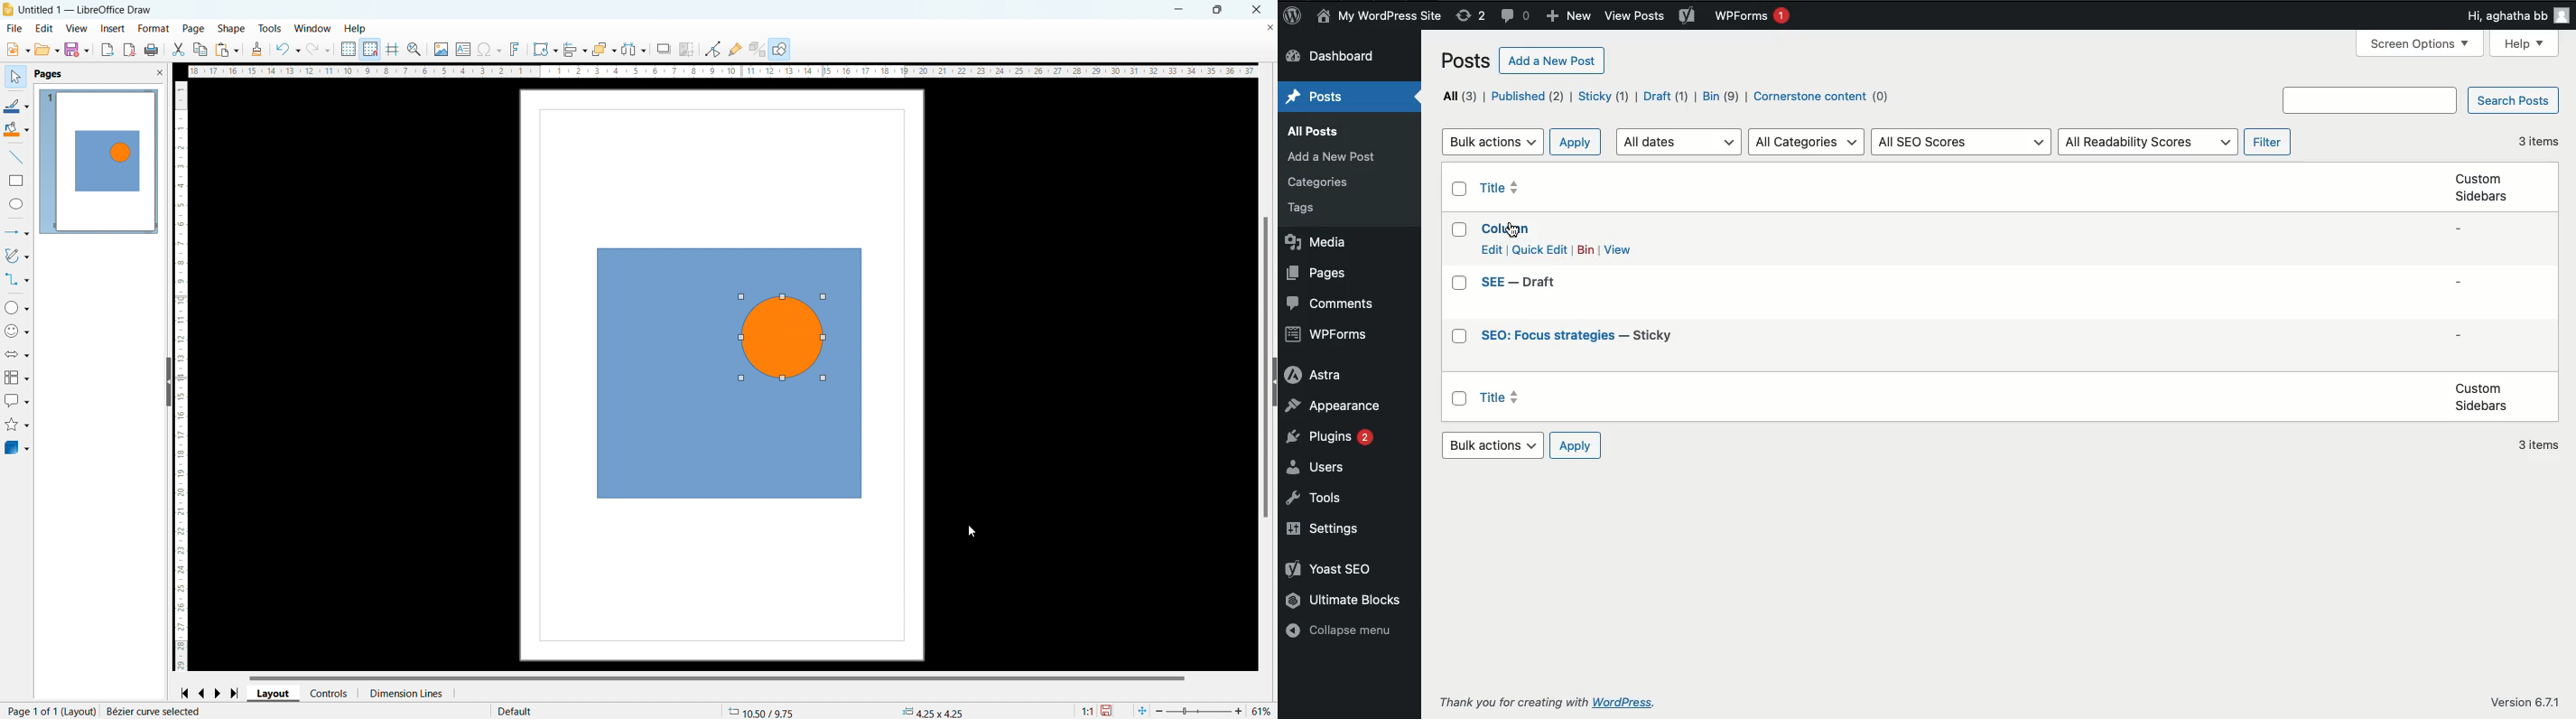 The height and width of the screenshot is (728, 2576). Describe the element at coordinates (183, 376) in the screenshot. I see `vertical ruler` at that location.